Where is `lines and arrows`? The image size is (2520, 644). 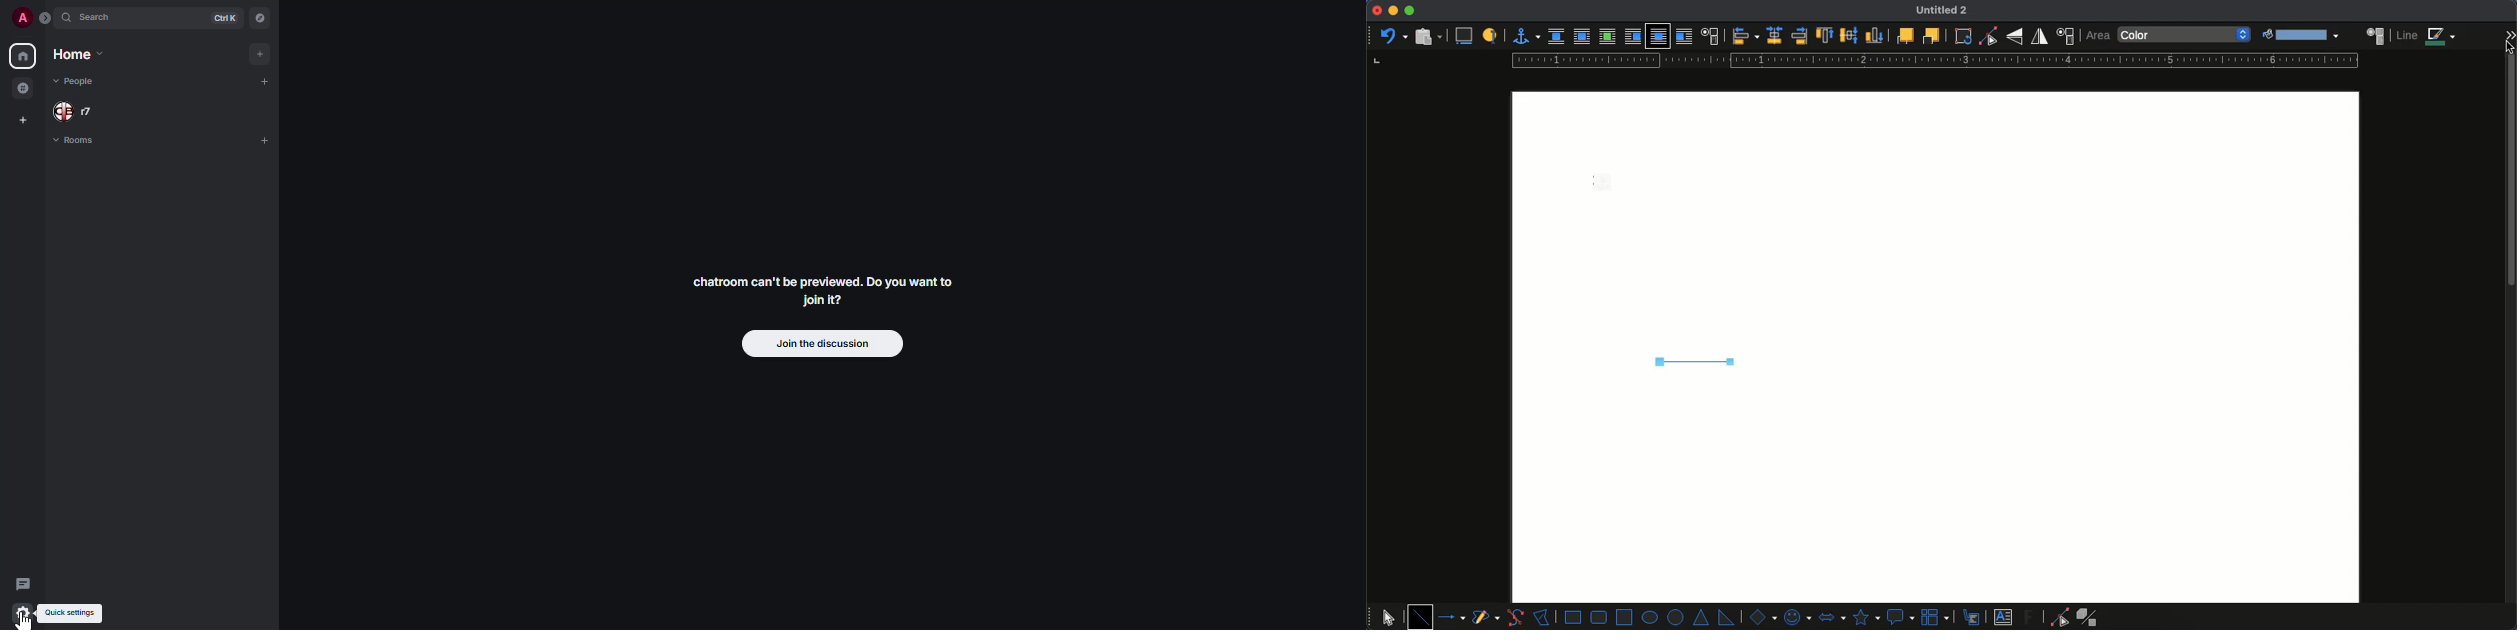
lines and arrows is located at coordinates (1453, 617).